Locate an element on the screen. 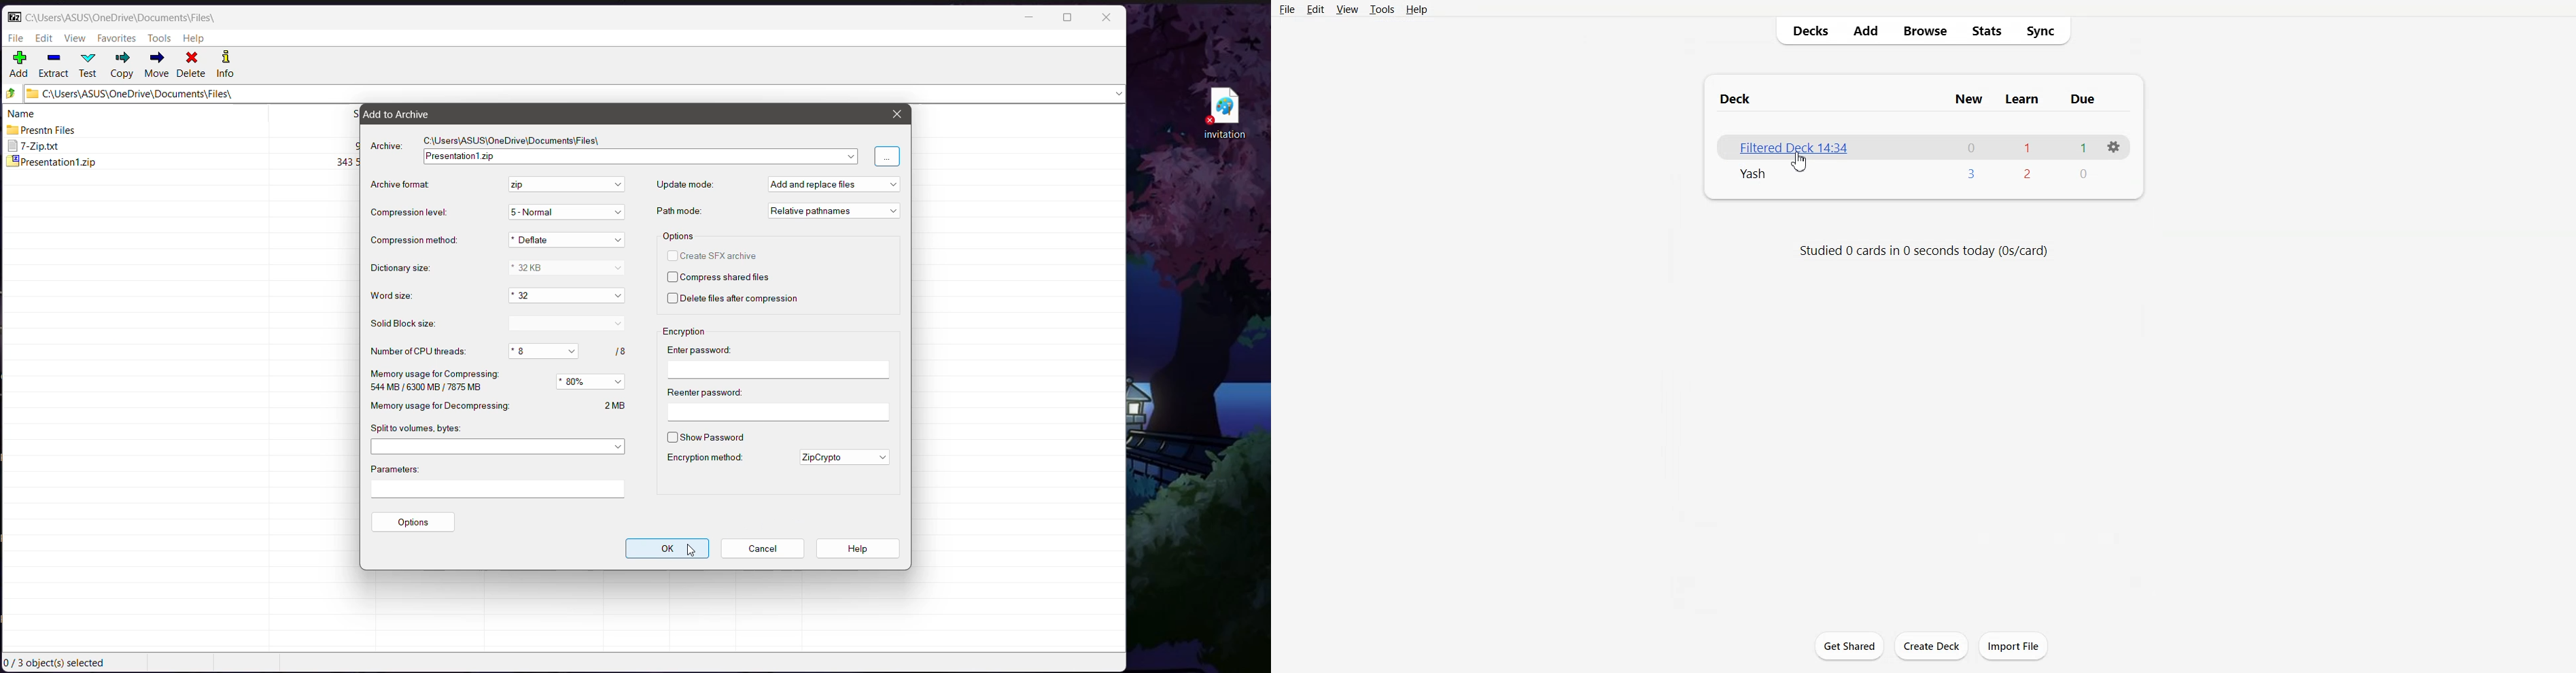  Update mode is located at coordinates (685, 185).